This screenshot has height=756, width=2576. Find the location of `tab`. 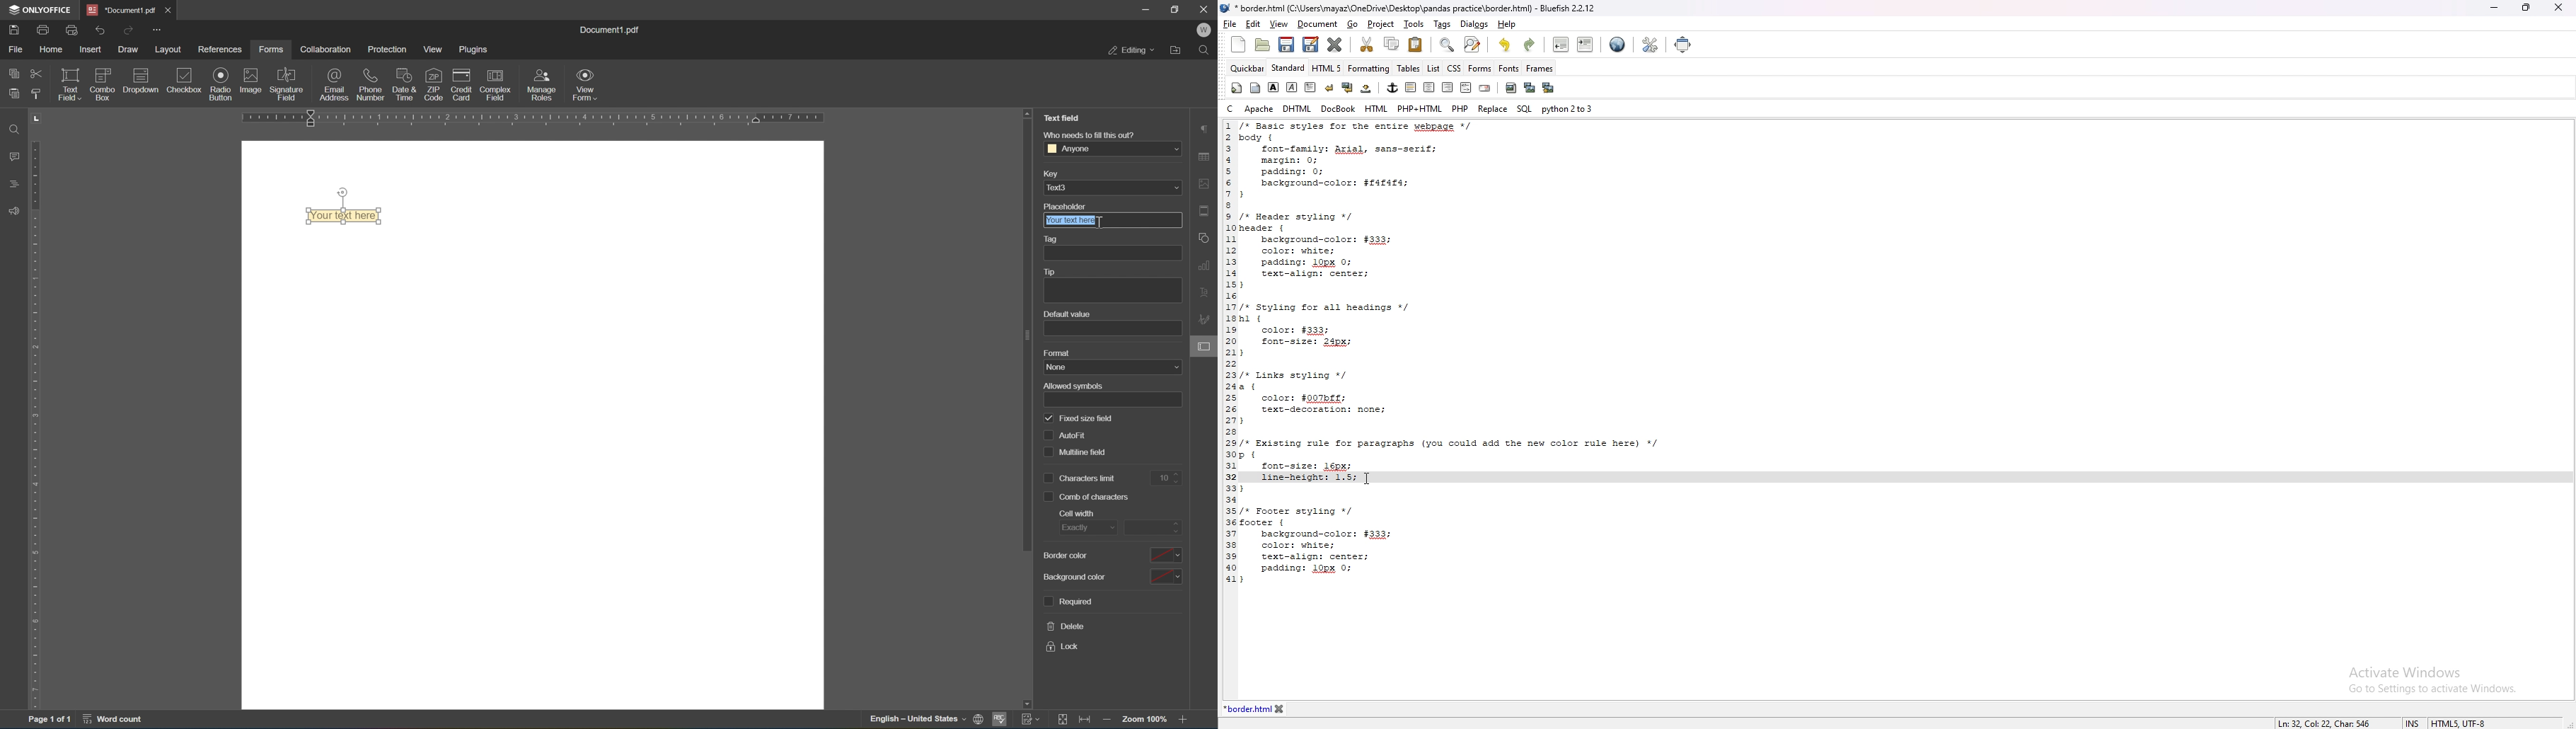

tab is located at coordinates (1246, 708).